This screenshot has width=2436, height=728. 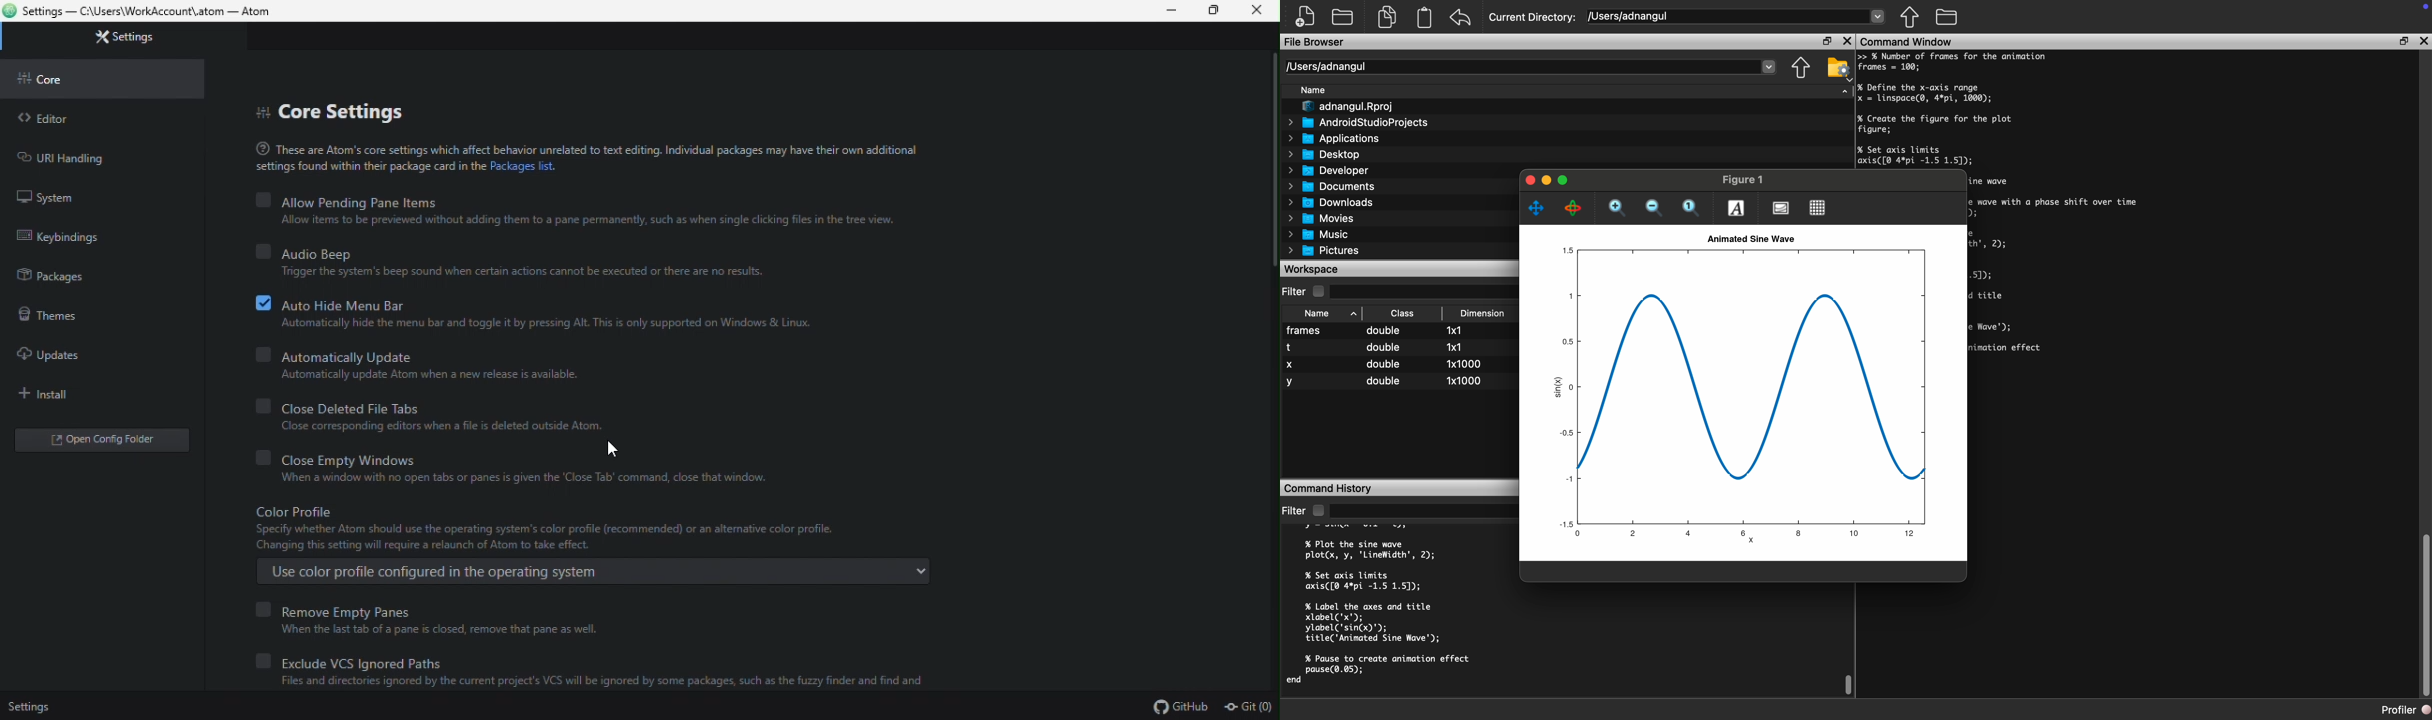 What do you see at coordinates (1169, 11) in the screenshot?
I see `minimize` at bounding box center [1169, 11].